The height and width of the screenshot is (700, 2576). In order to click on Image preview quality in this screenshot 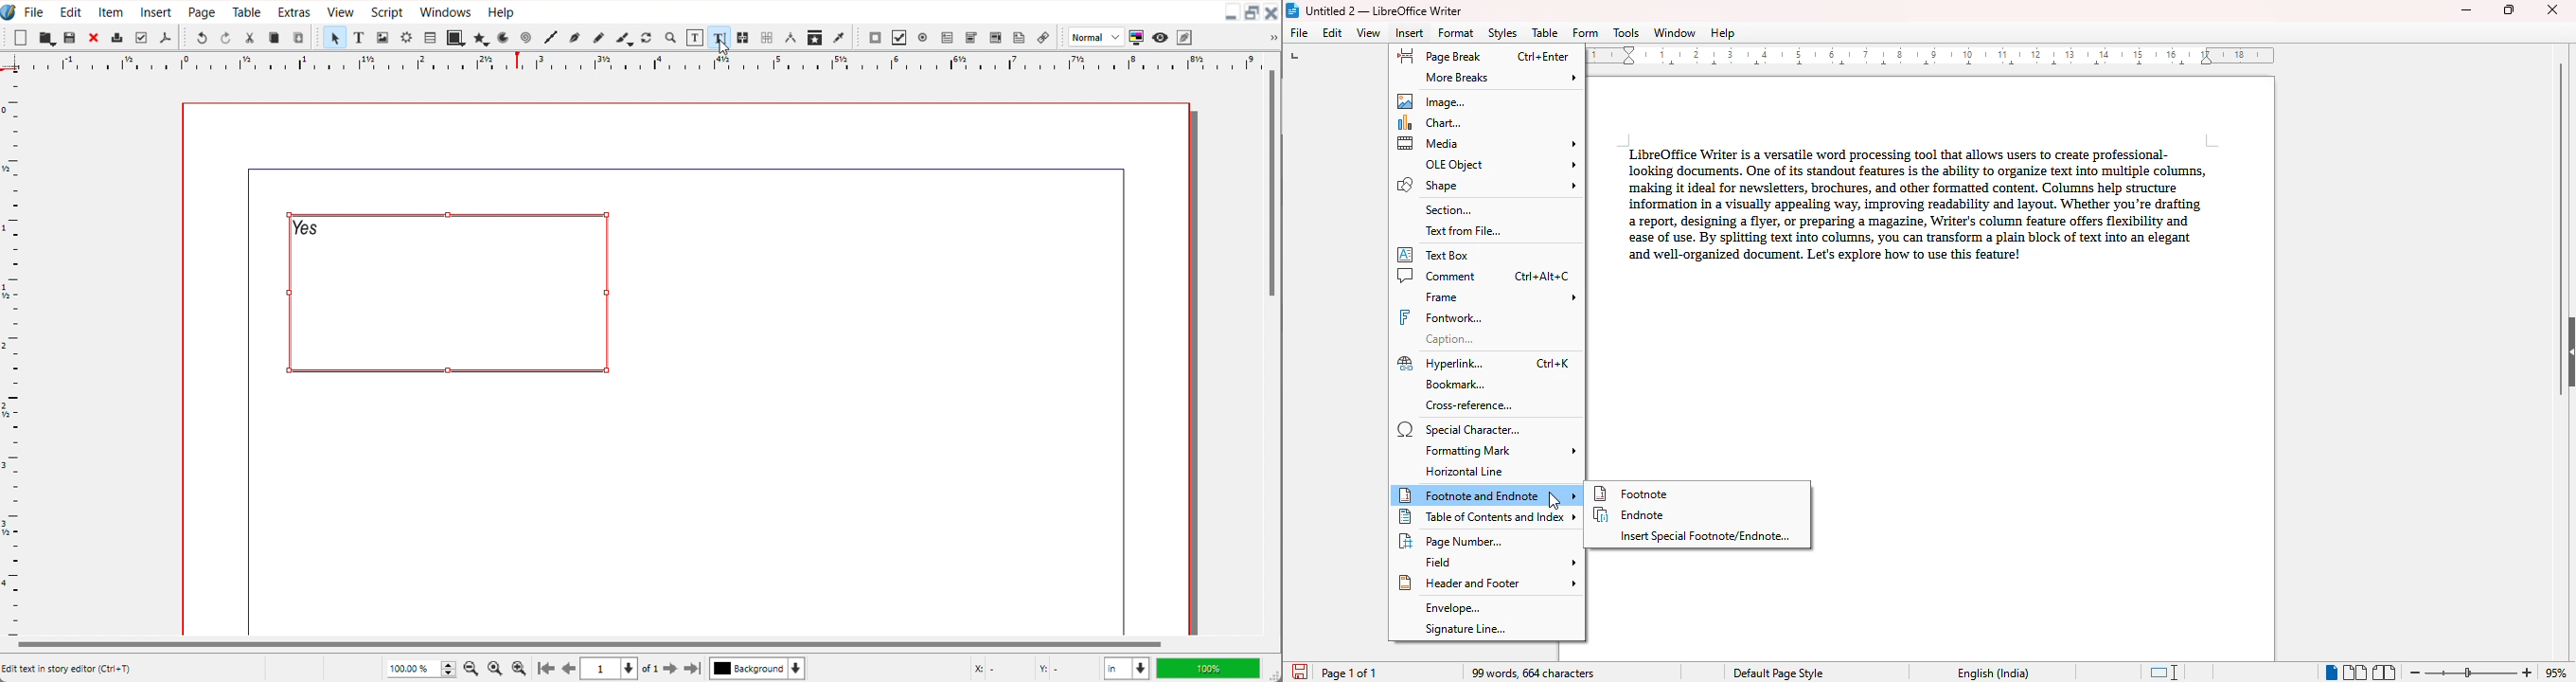, I will do `click(1097, 37)`.